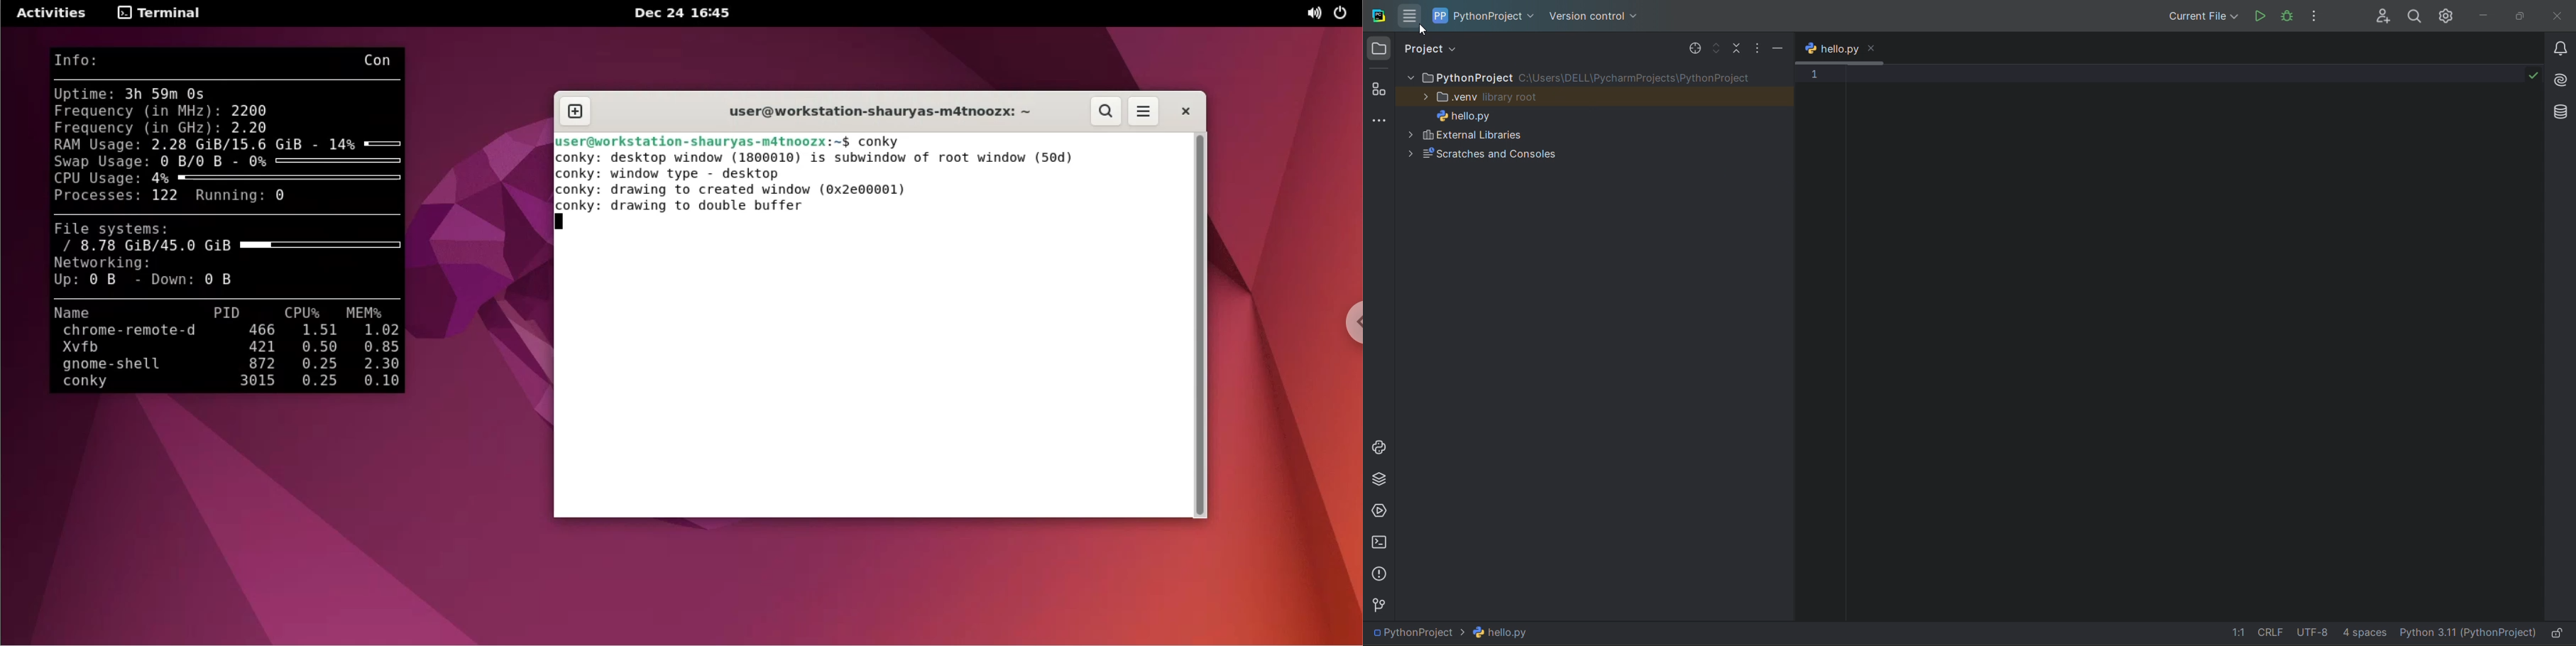 The image size is (2576, 672). What do you see at coordinates (1715, 50) in the screenshot?
I see `expand file` at bounding box center [1715, 50].